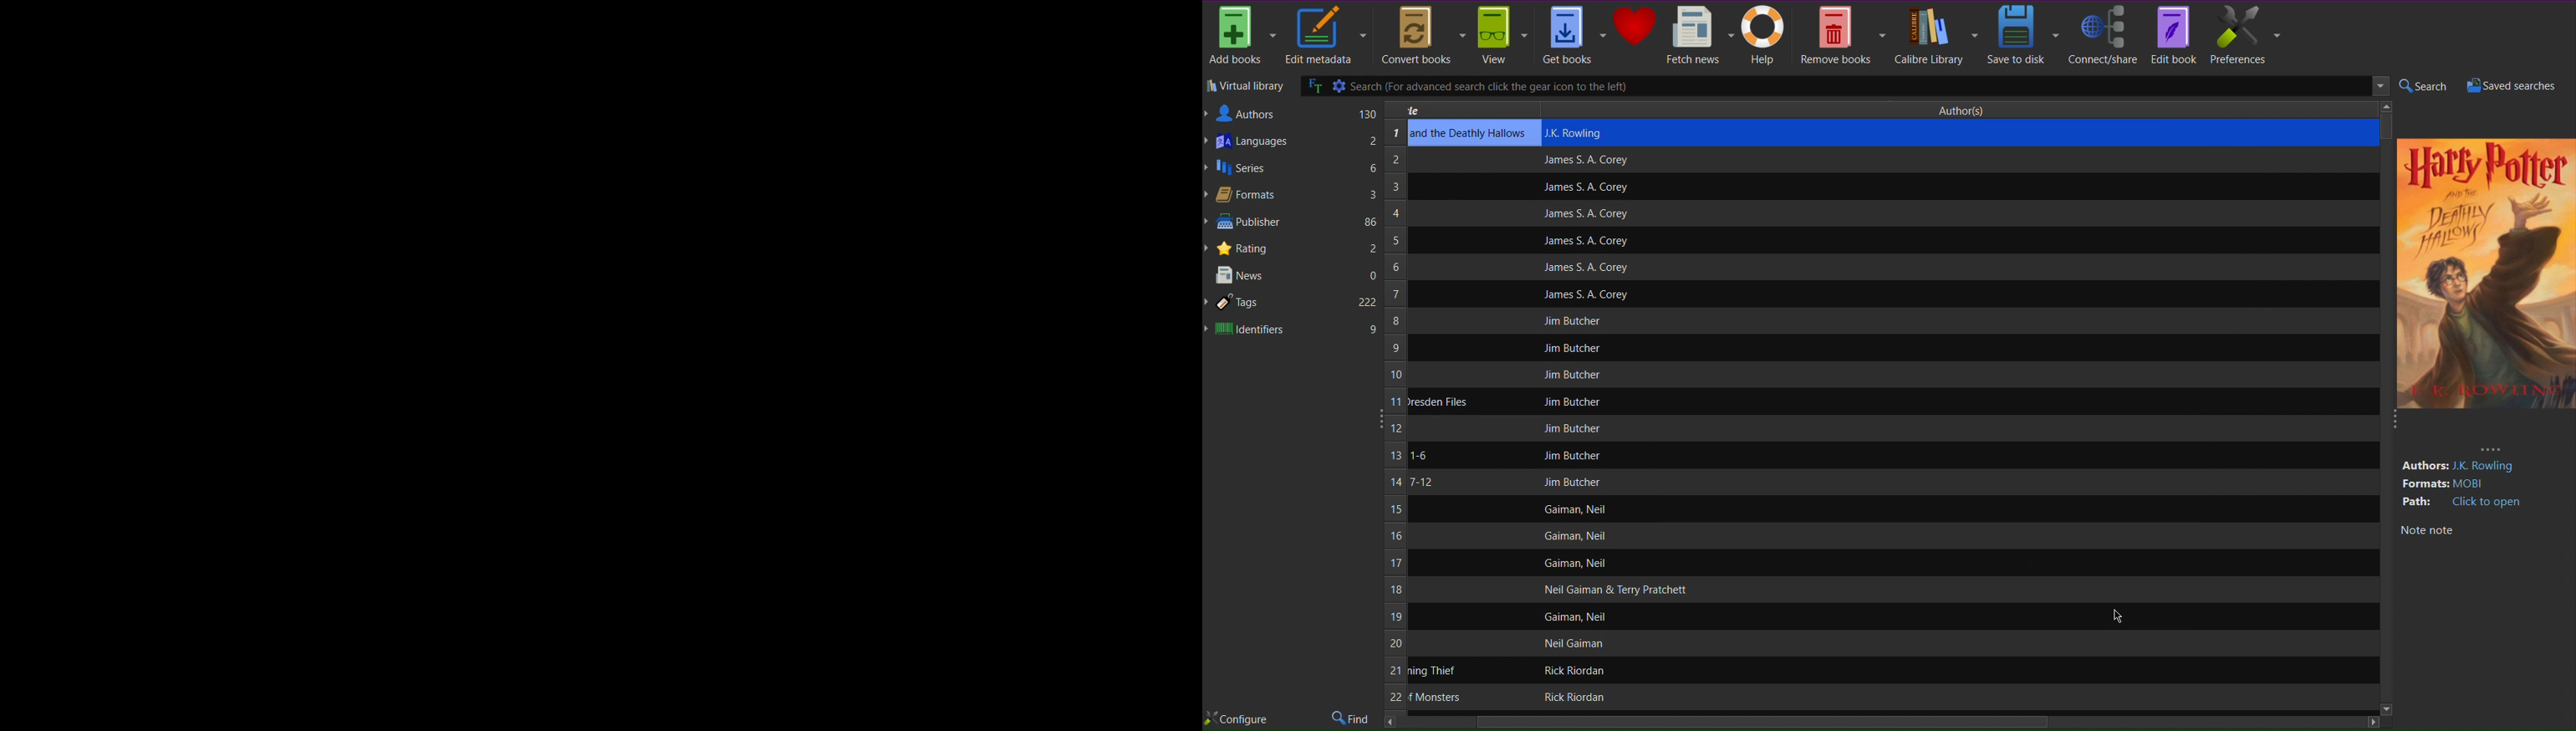 This screenshot has width=2576, height=756. What do you see at coordinates (870, 718) in the screenshot?
I see `Bar` at bounding box center [870, 718].